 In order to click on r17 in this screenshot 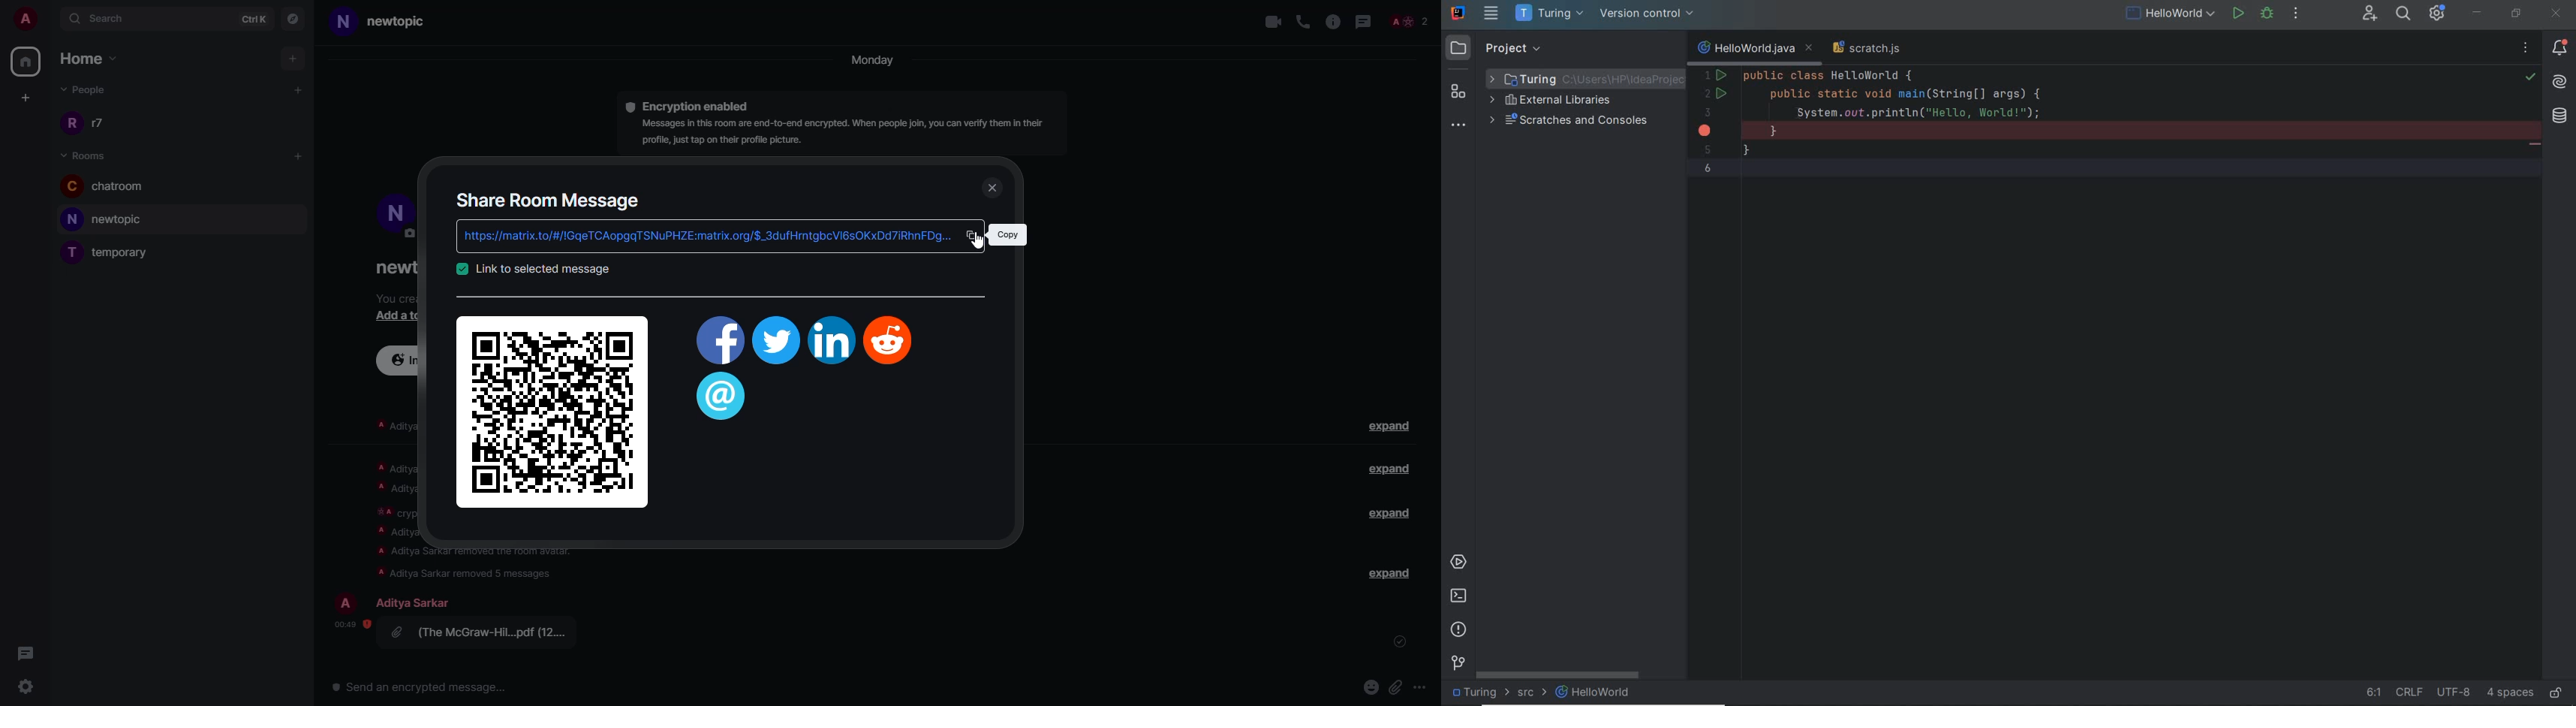, I will do `click(86, 122)`.